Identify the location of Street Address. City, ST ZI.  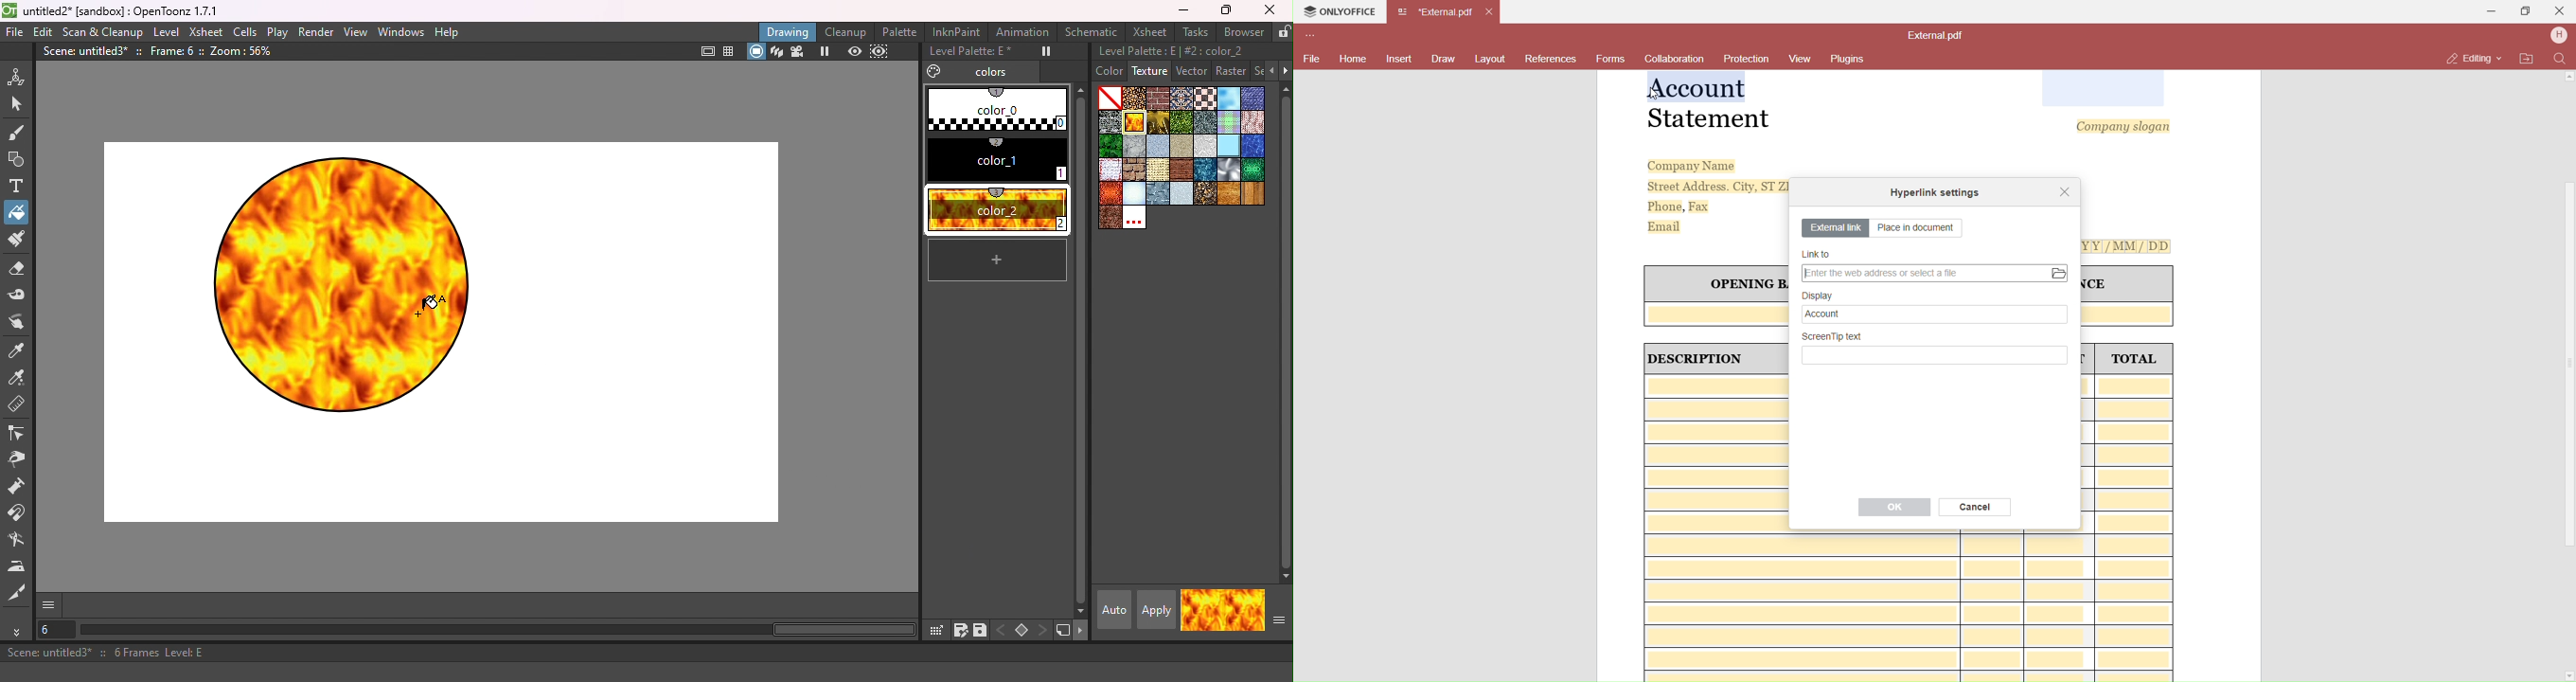
(1718, 187).